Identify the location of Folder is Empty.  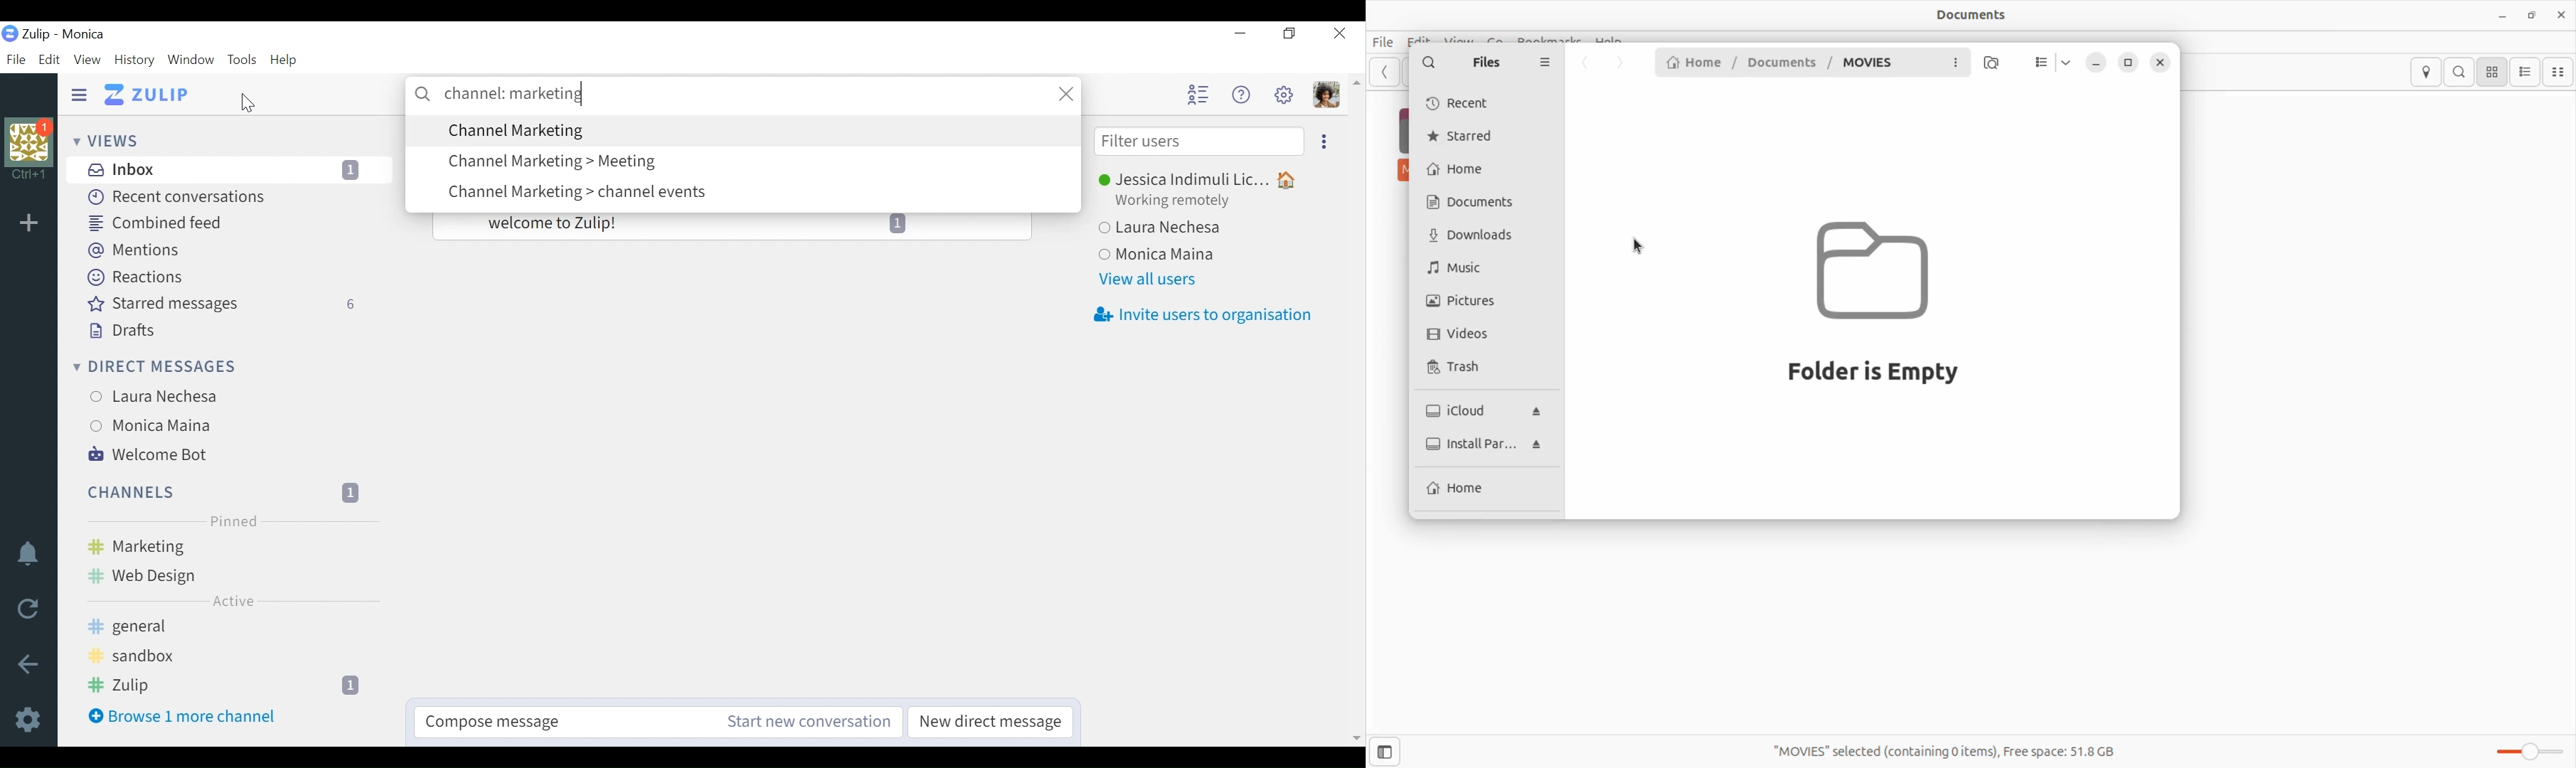
(1877, 304).